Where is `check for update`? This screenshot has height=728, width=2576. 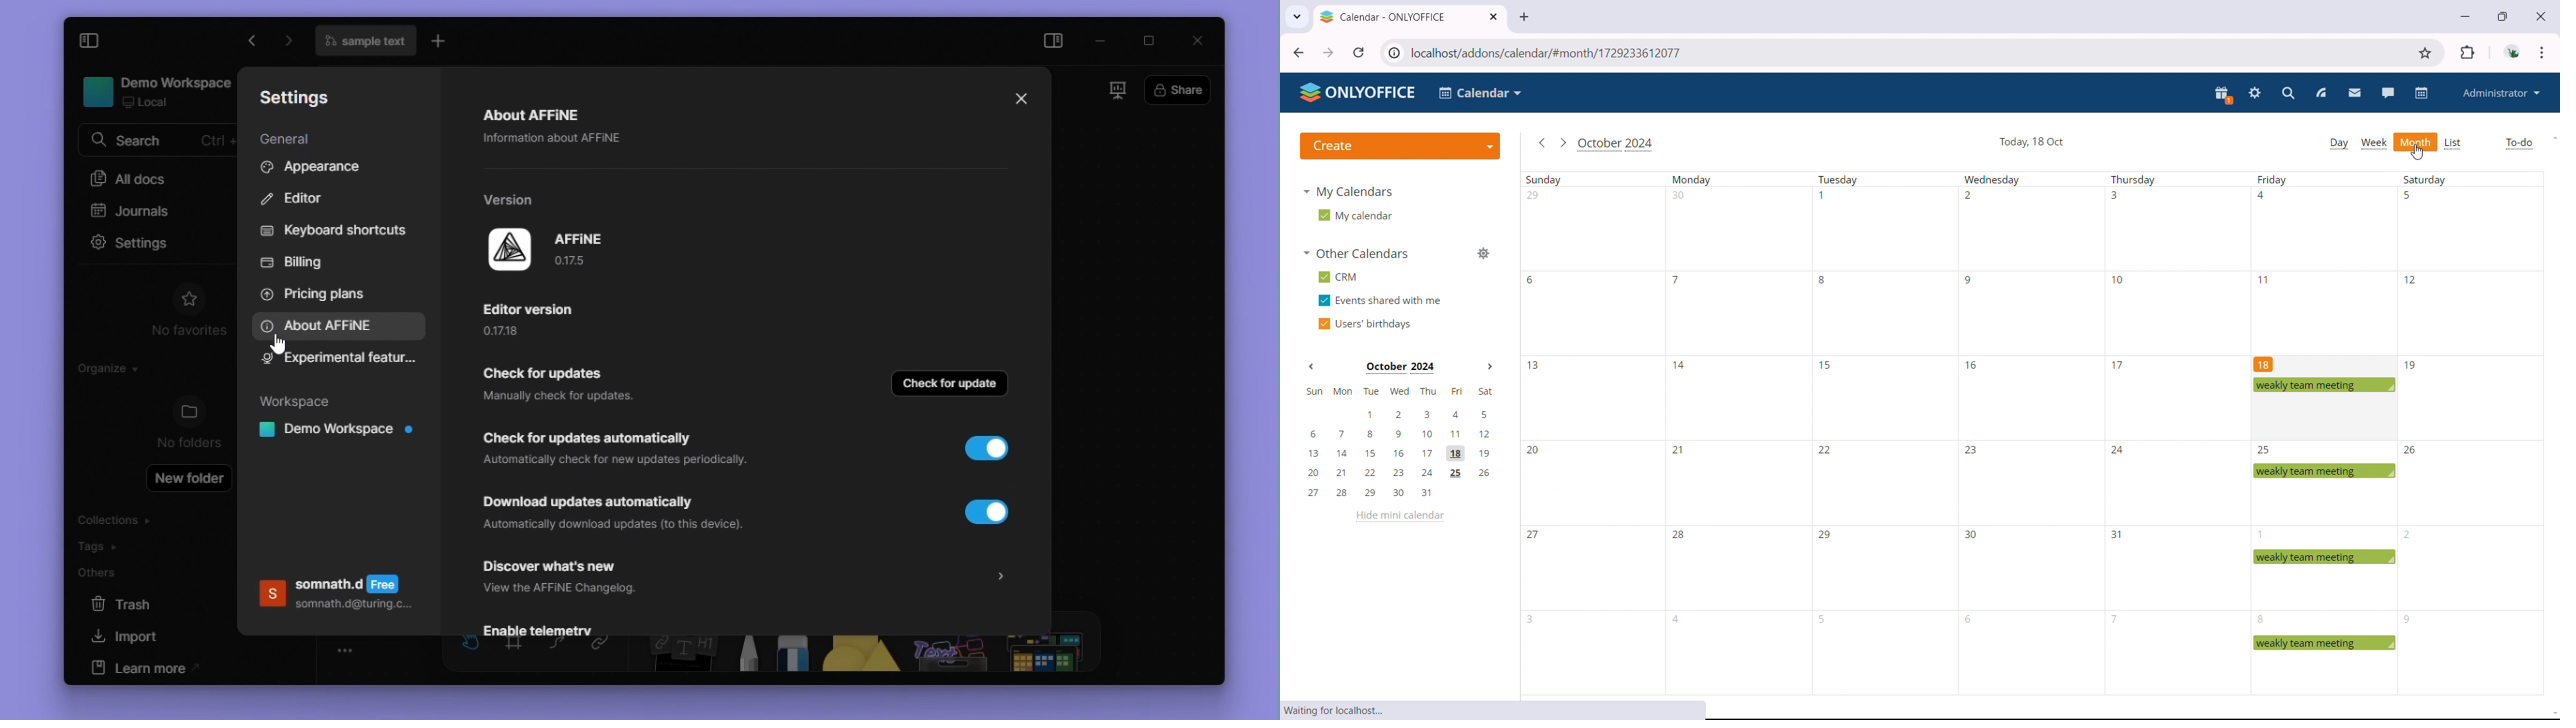 check for update is located at coordinates (951, 384).